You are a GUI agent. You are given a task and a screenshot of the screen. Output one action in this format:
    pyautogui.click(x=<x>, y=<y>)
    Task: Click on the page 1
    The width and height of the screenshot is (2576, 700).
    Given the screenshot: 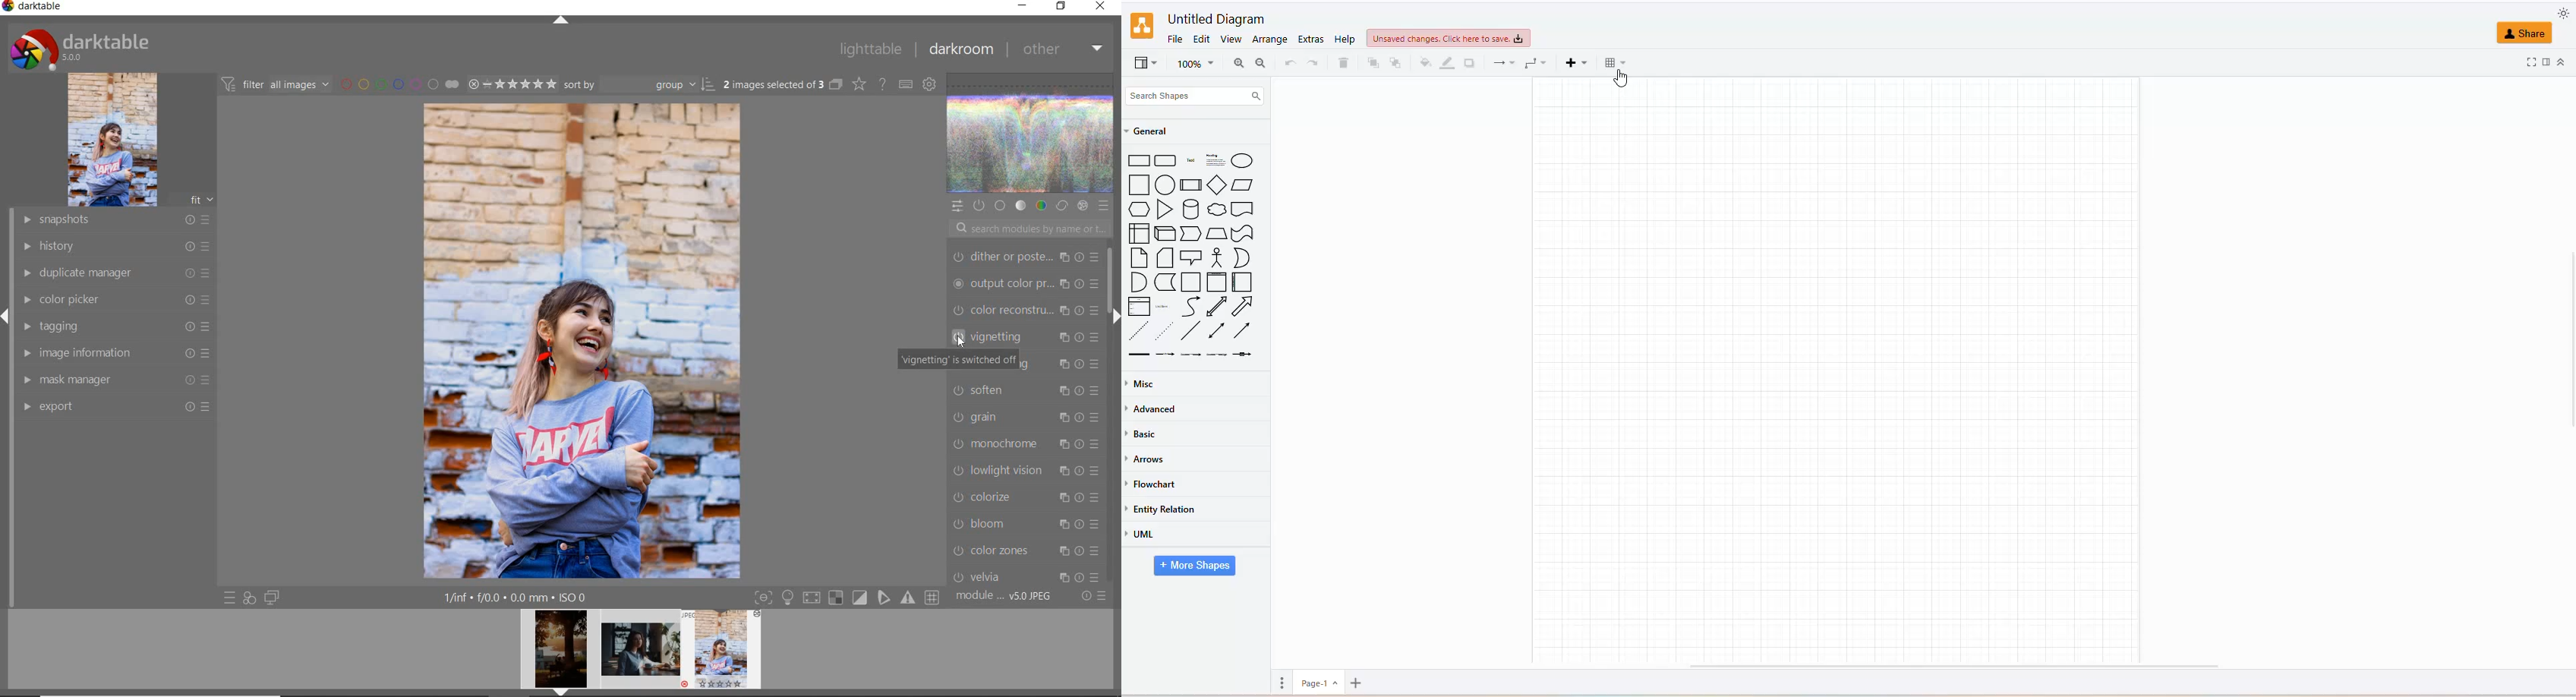 What is the action you would take?
    pyautogui.click(x=1319, y=683)
    